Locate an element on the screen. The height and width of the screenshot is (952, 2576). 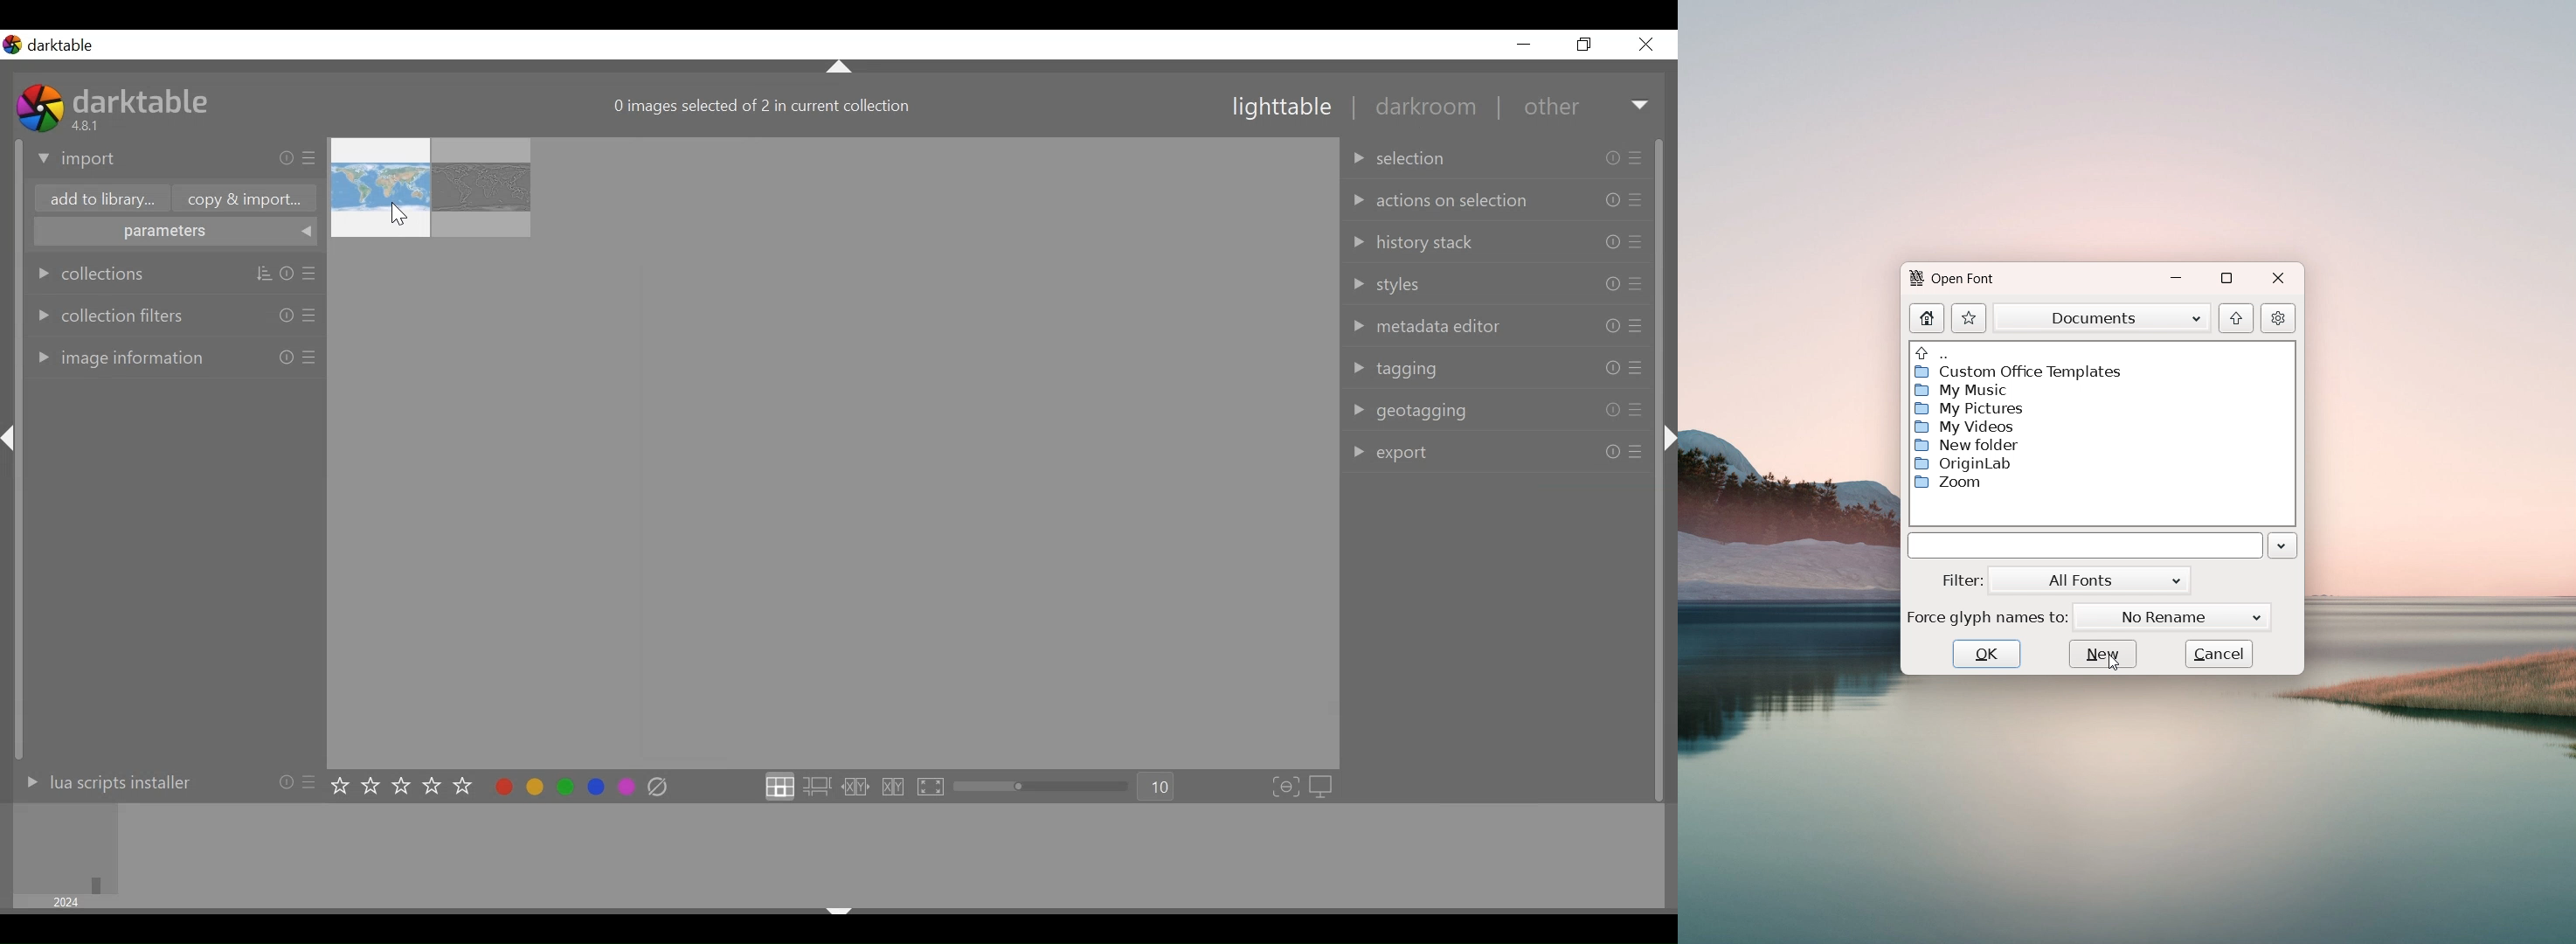
set star setting is located at coordinates (400, 786).